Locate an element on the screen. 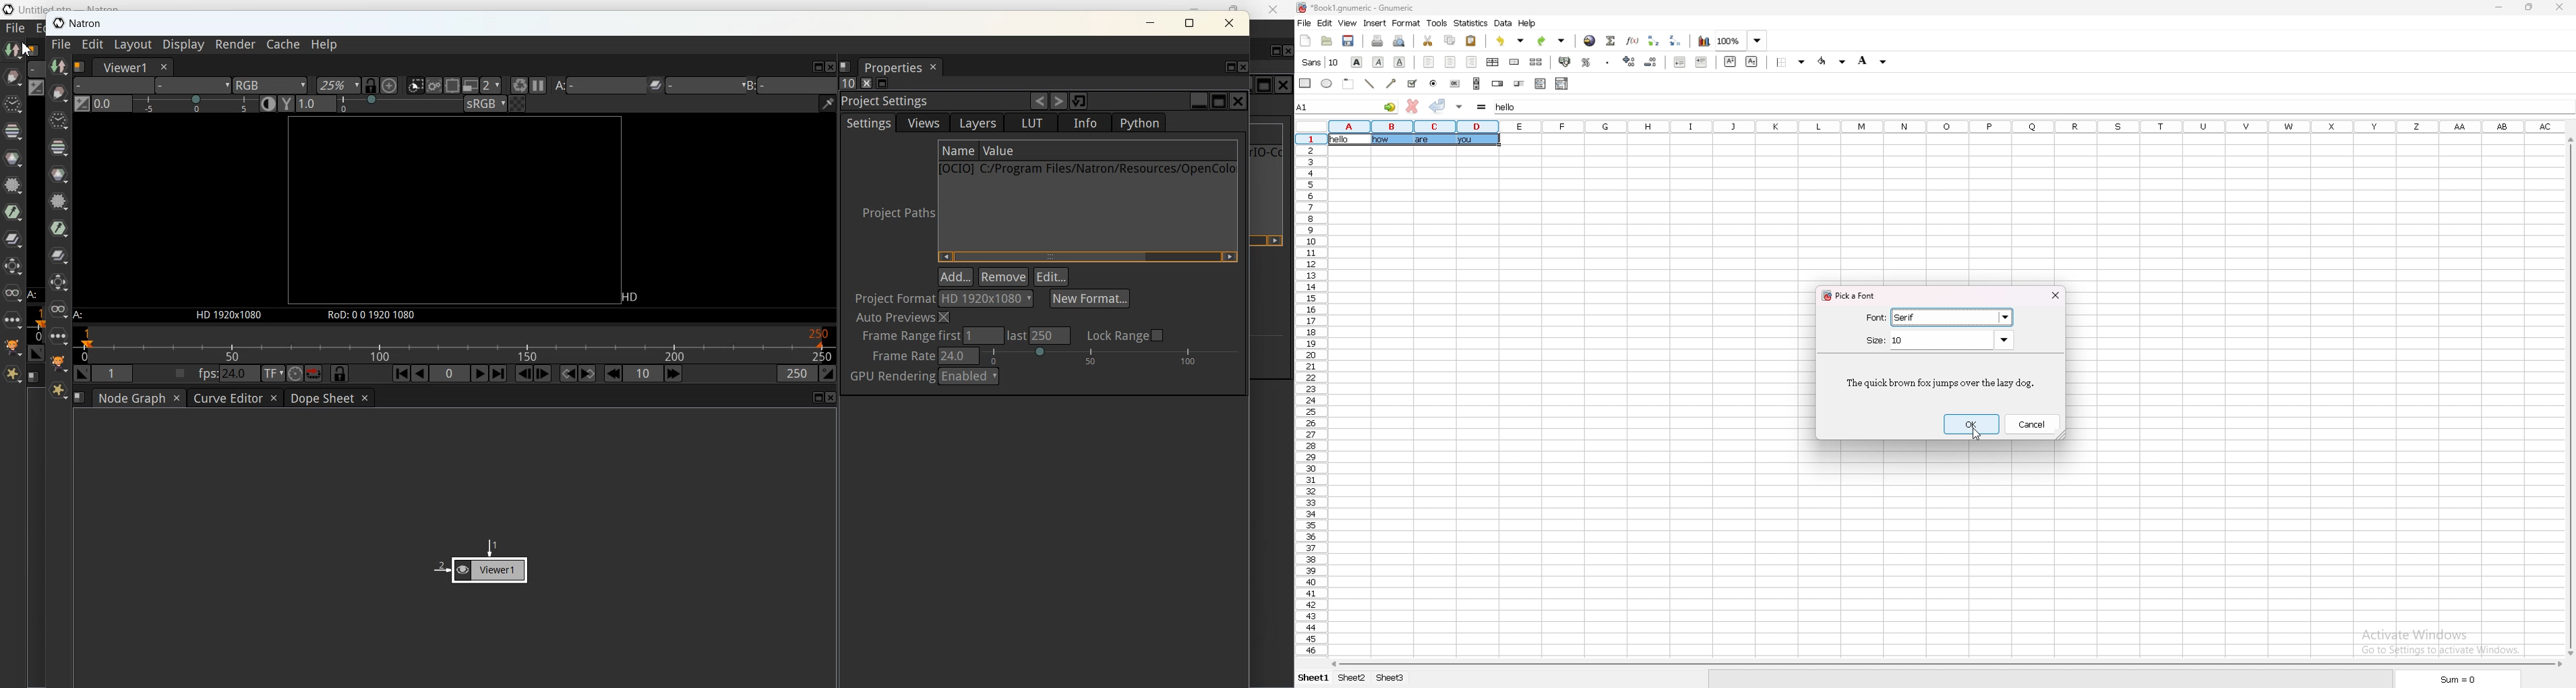  scroll bar is located at coordinates (1945, 664).